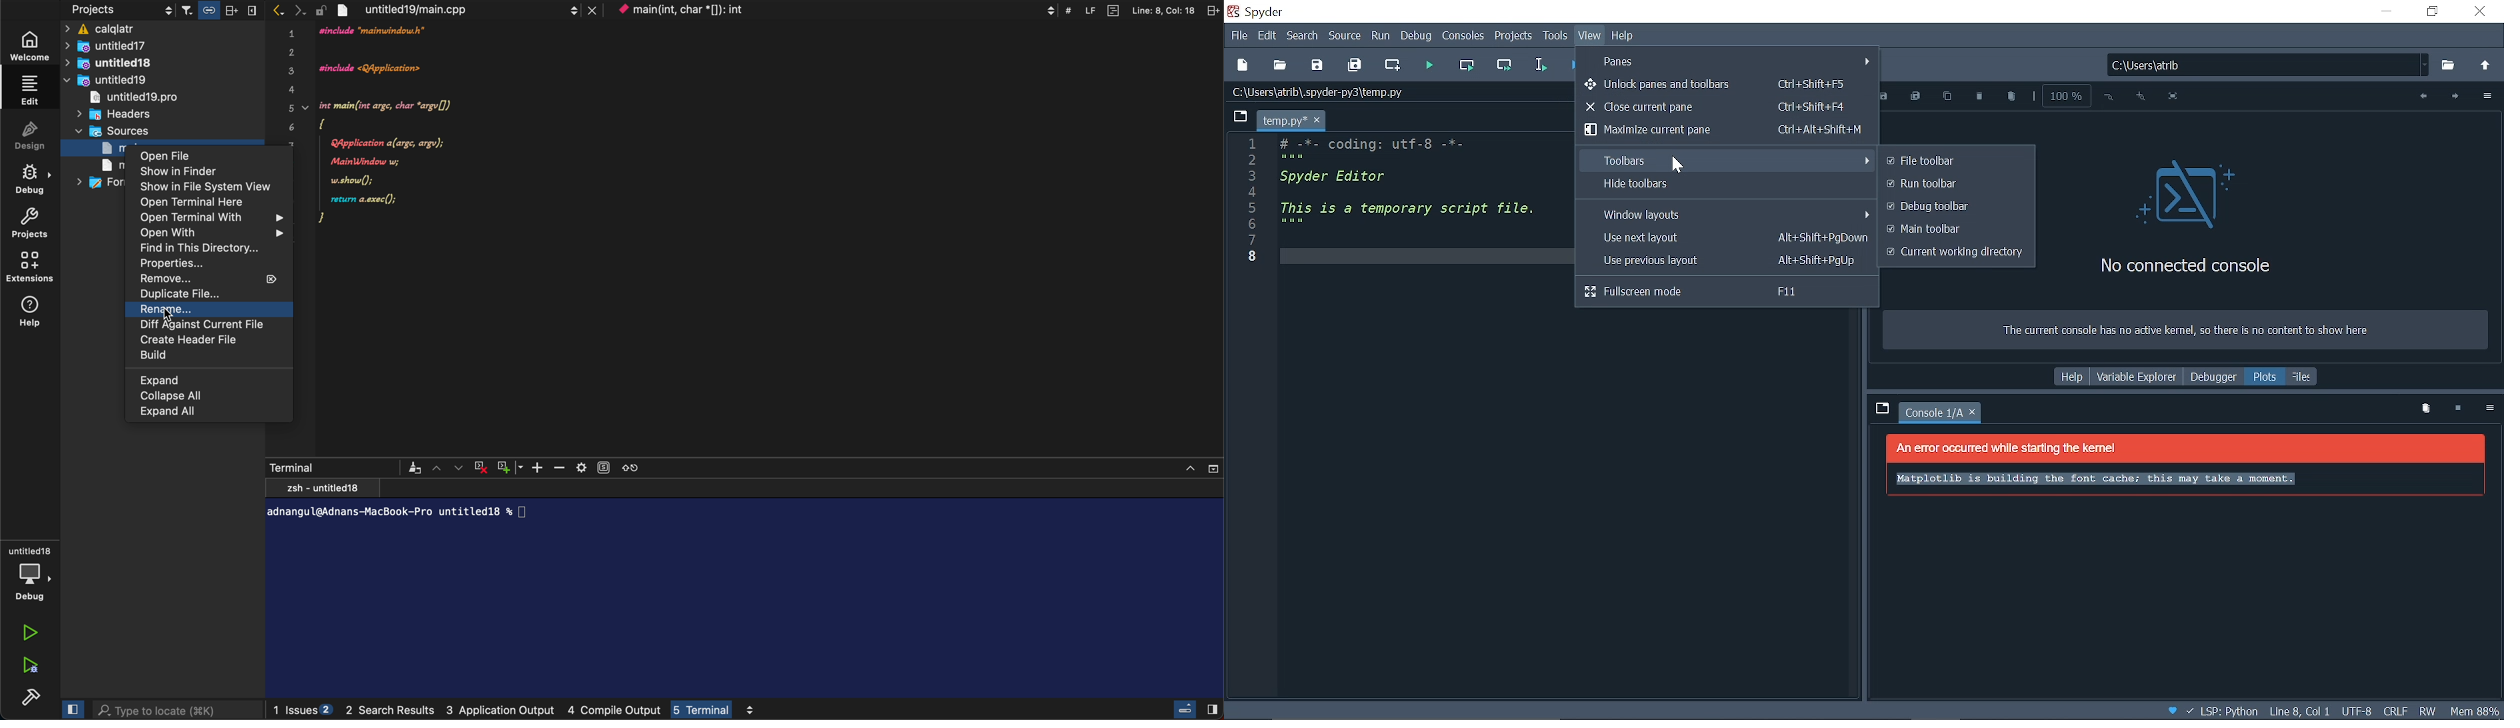 This screenshot has height=728, width=2520. Describe the element at coordinates (1415, 381) in the screenshot. I see `Space for writting code` at that location.